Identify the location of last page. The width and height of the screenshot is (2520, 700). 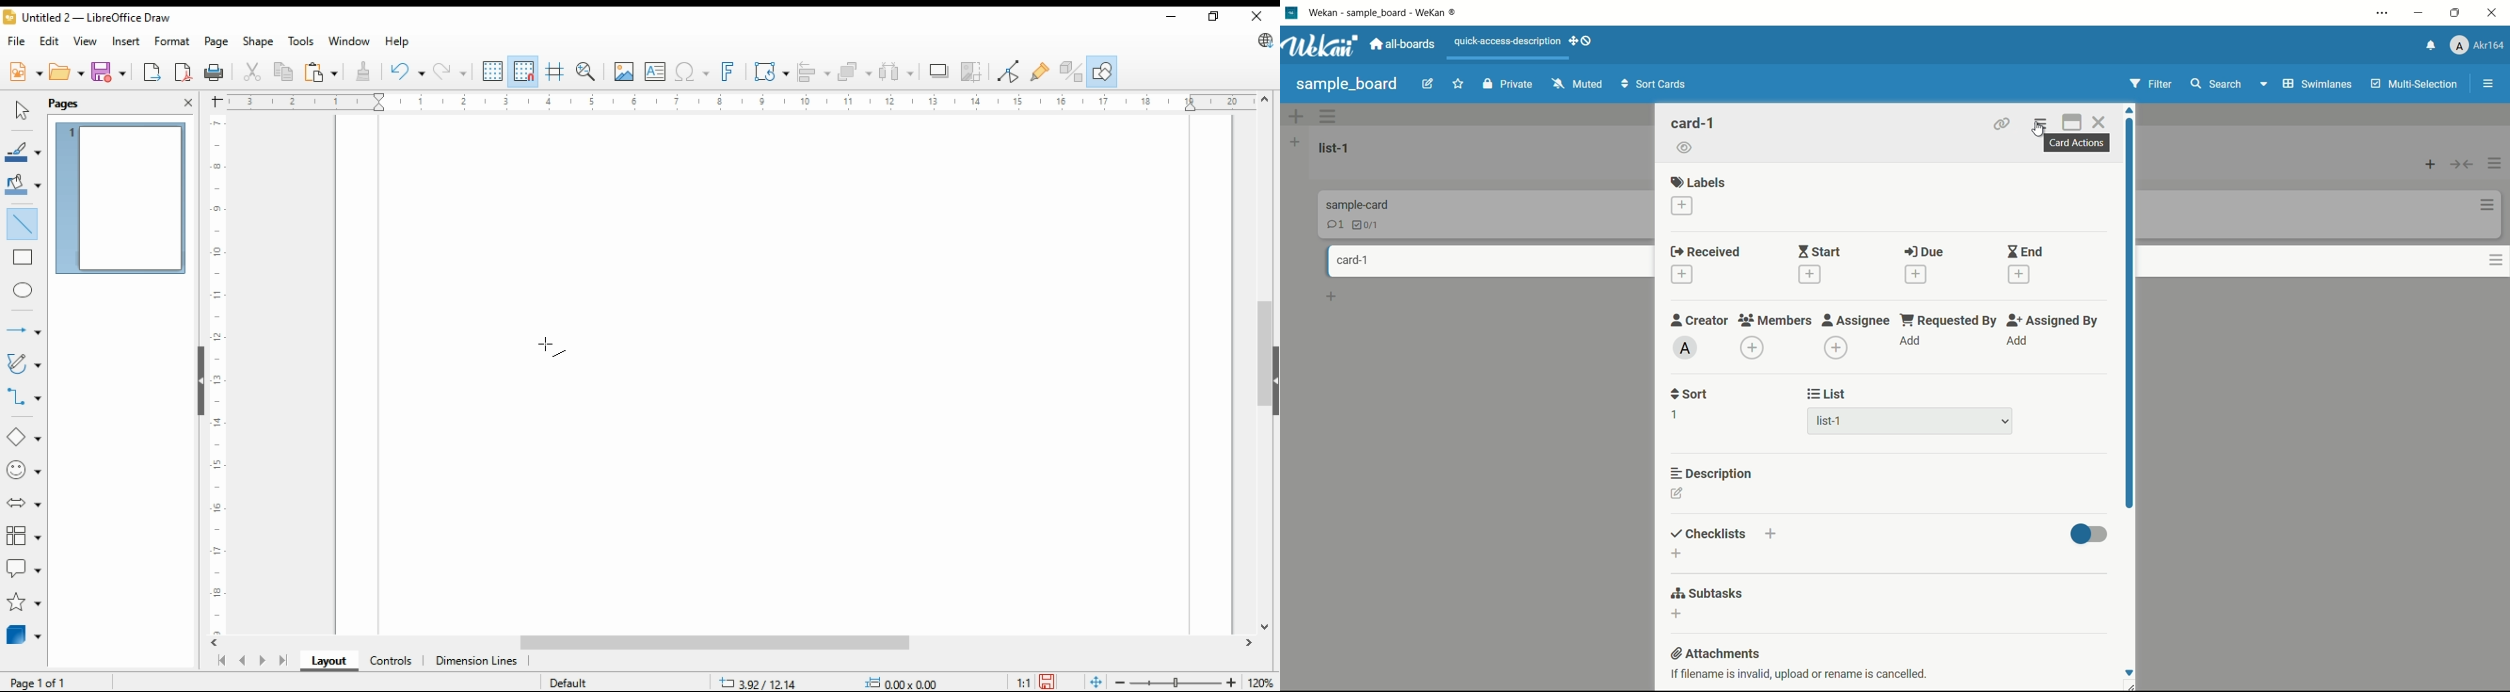
(282, 662).